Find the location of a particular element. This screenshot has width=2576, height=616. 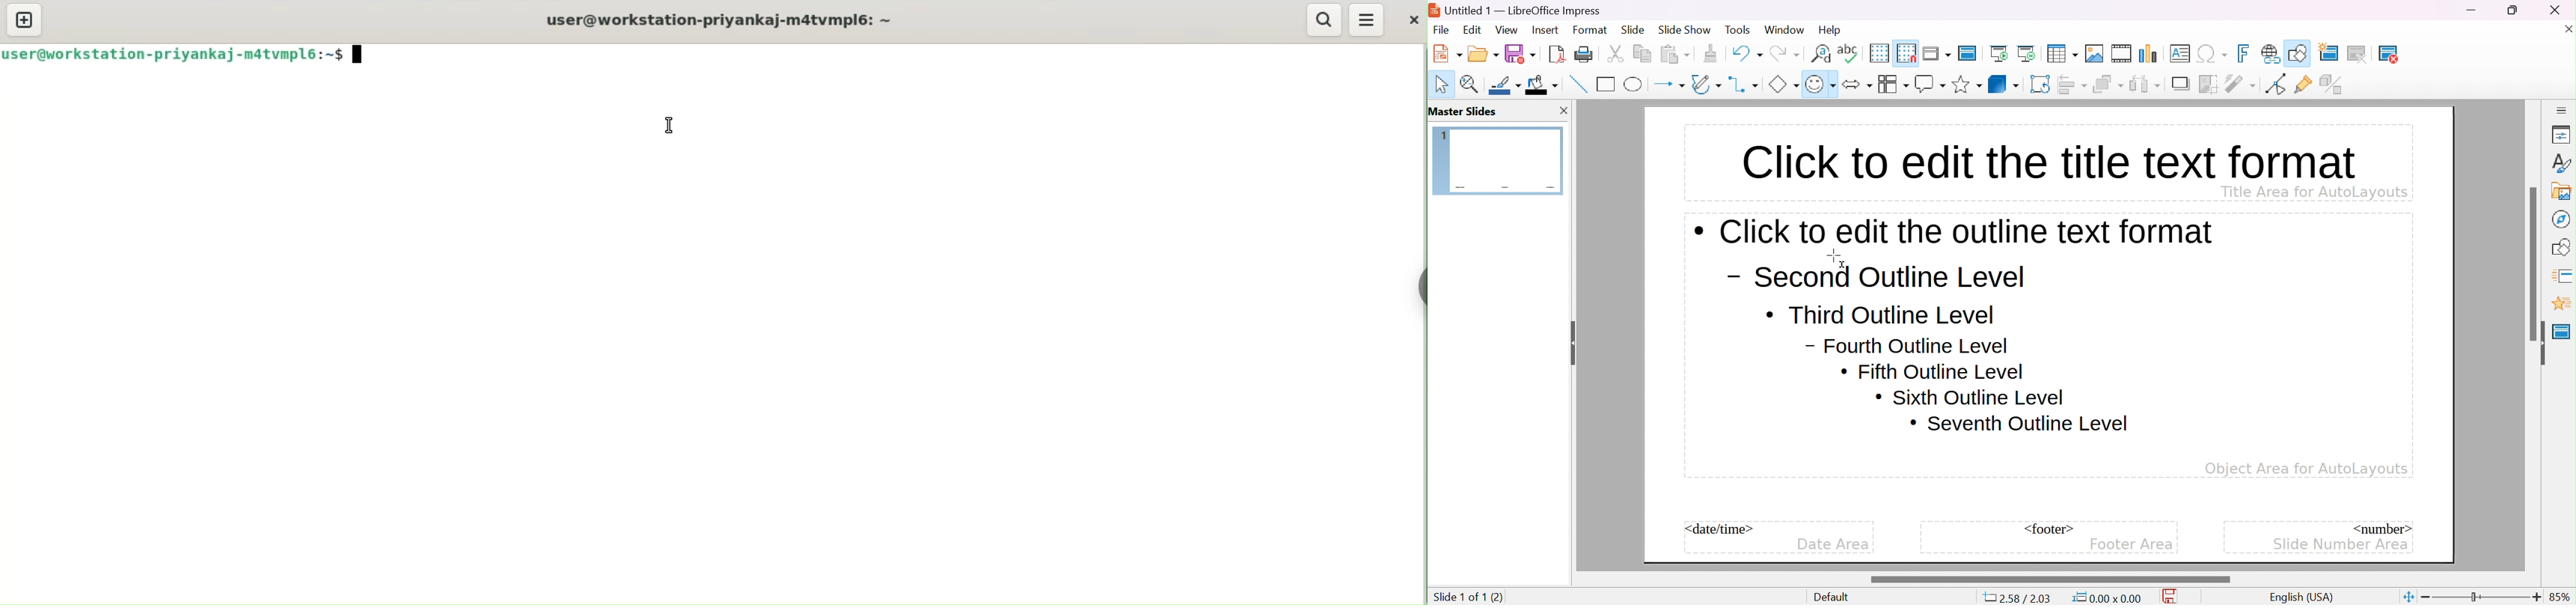

cut is located at coordinates (1615, 53).